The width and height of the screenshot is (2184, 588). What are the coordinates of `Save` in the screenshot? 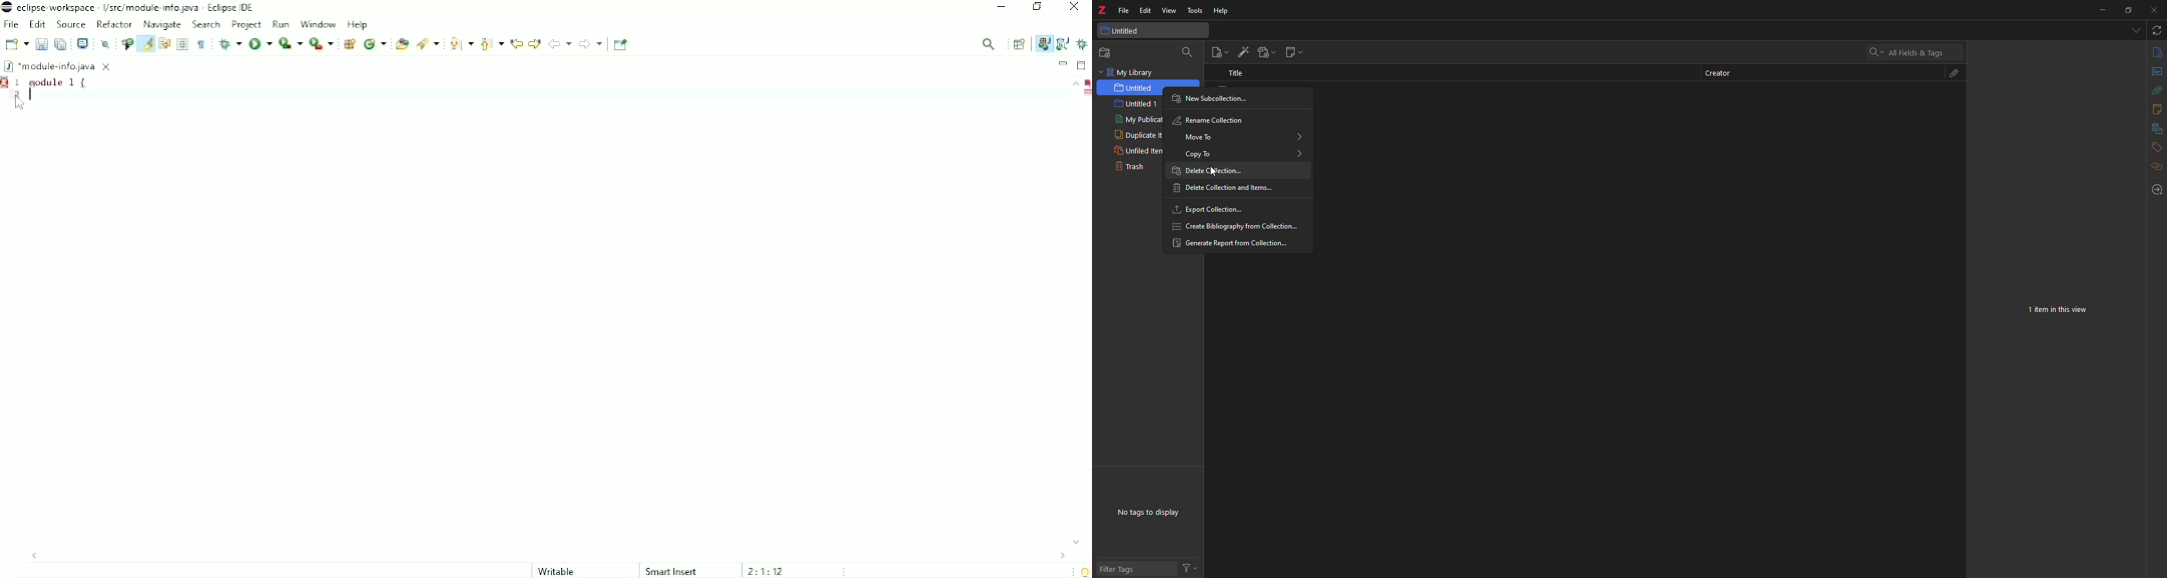 It's located at (41, 44).